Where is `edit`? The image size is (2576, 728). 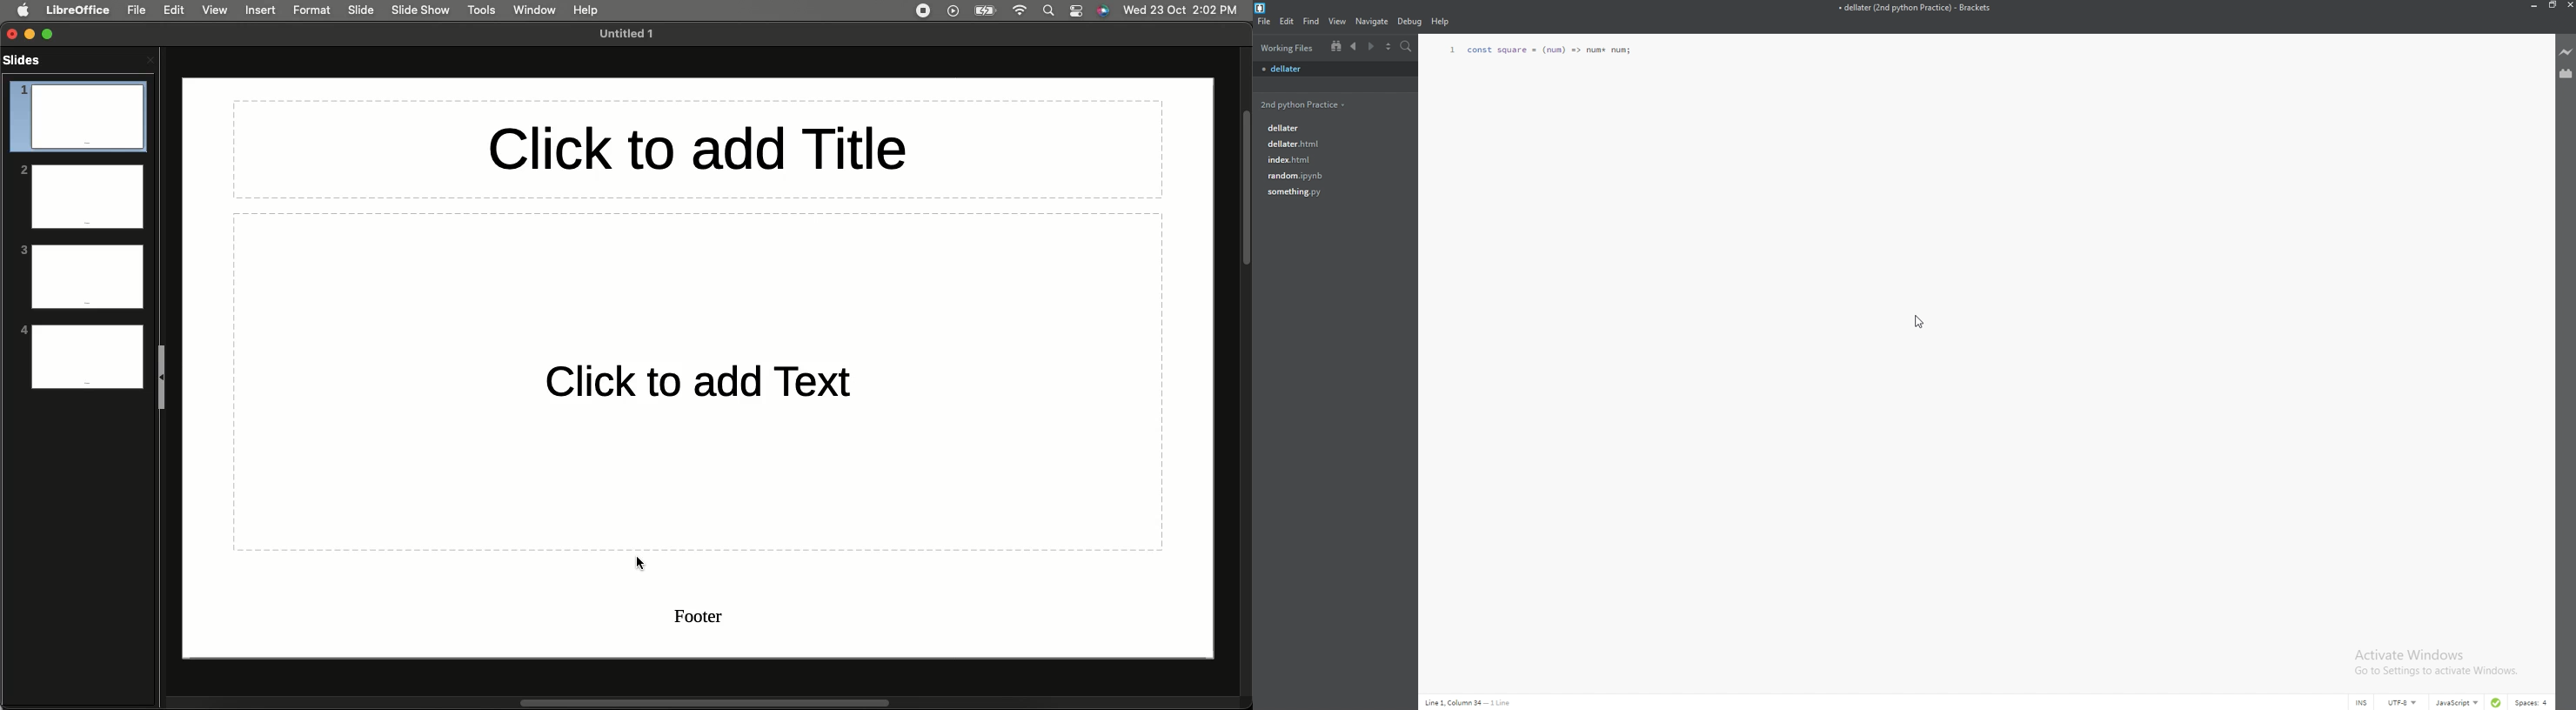 edit is located at coordinates (1286, 21).